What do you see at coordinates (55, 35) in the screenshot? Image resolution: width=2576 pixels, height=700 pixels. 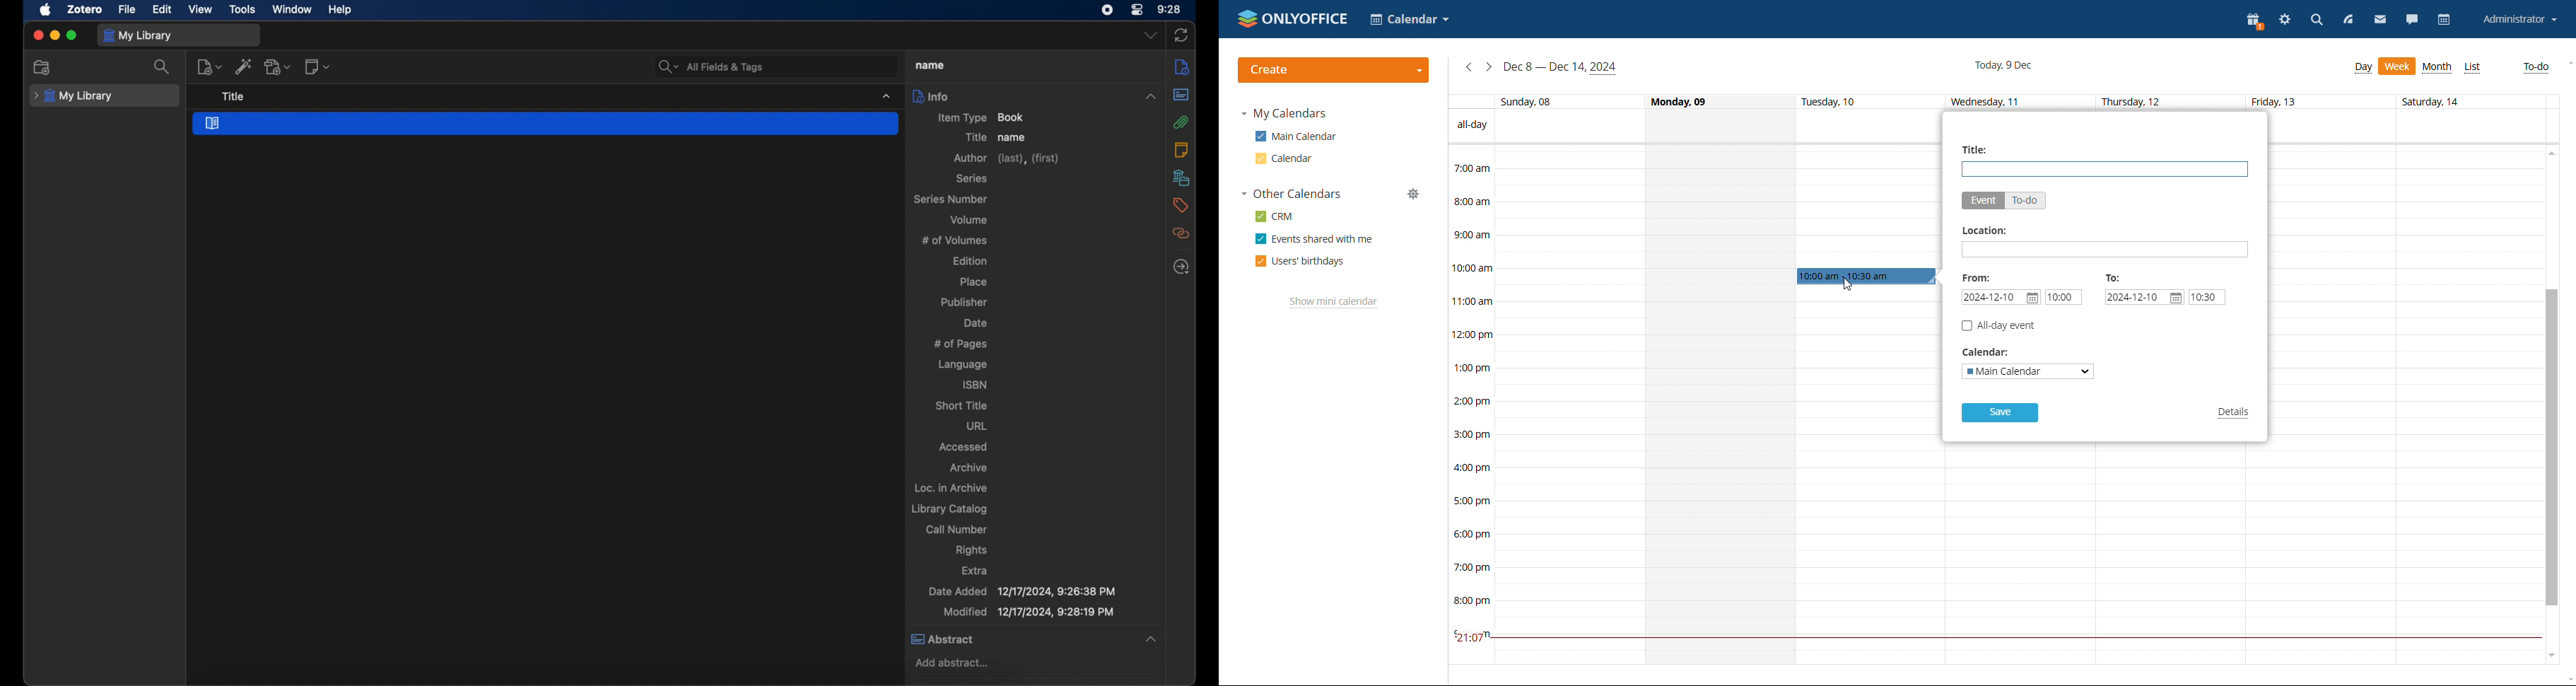 I see `minimize` at bounding box center [55, 35].